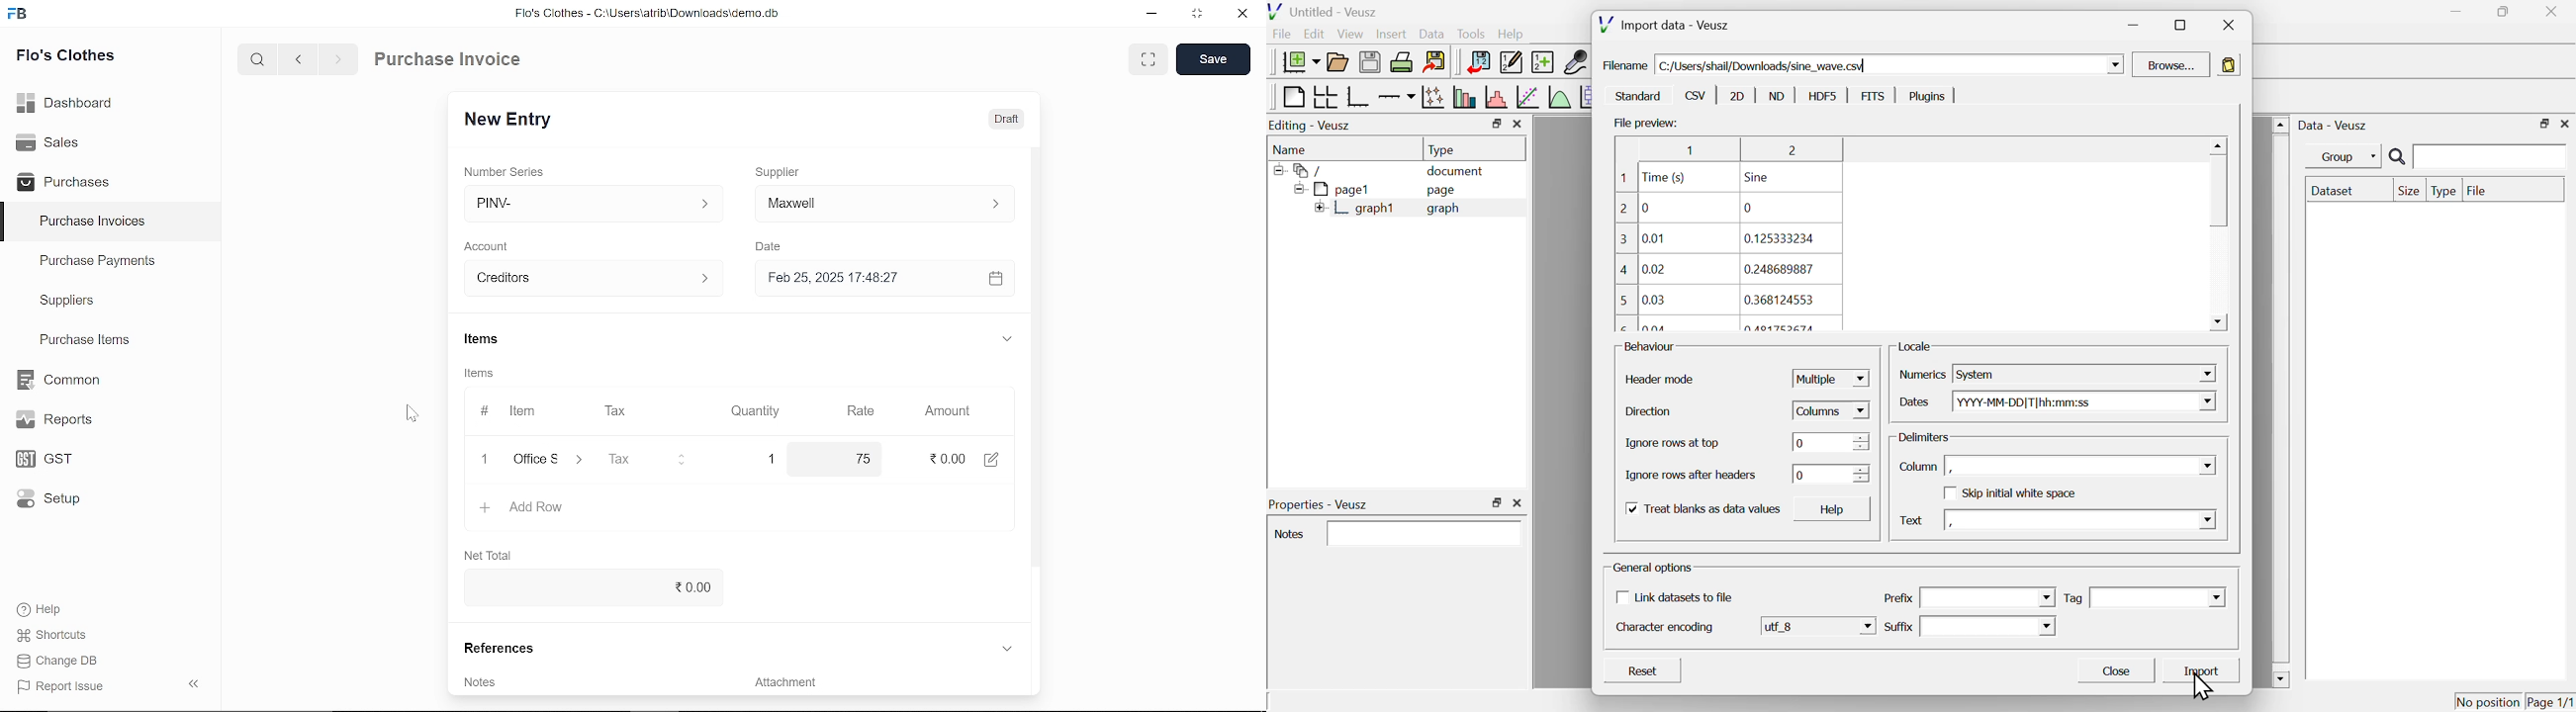 The image size is (2576, 728). Describe the element at coordinates (1006, 120) in the screenshot. I see `Draft` at that location.